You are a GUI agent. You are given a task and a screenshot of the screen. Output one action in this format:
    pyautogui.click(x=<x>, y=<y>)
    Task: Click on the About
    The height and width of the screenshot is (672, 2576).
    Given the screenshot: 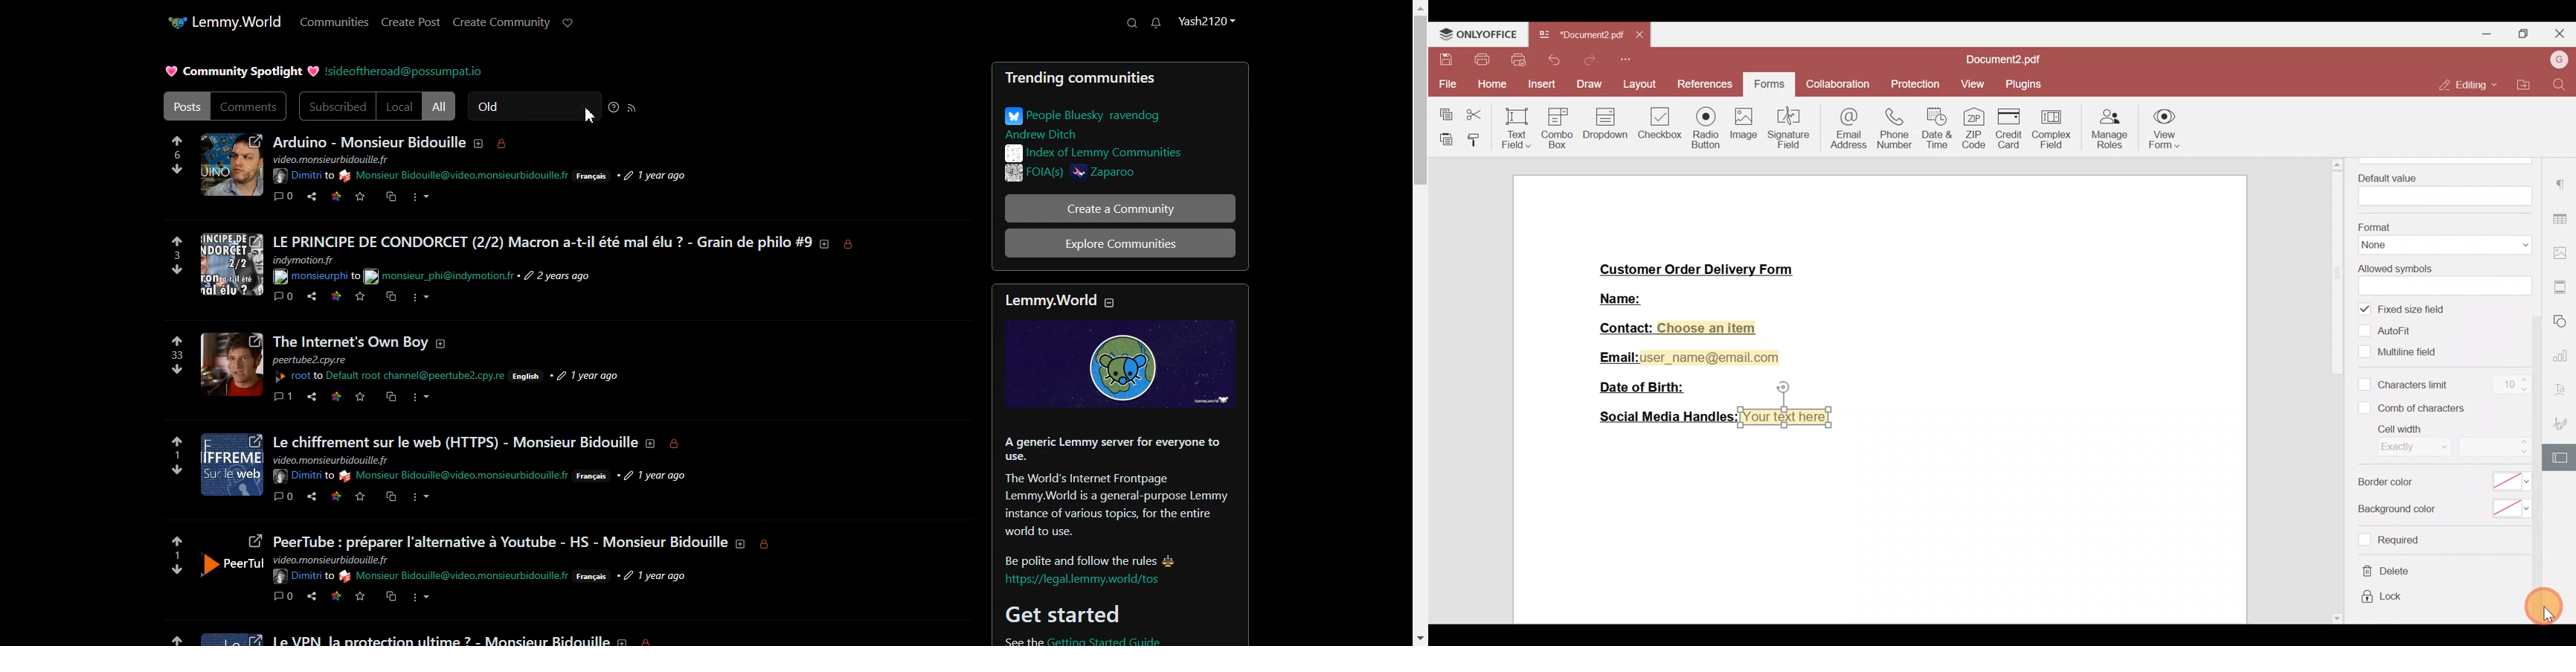 What is the action you would take?
    pyautogui.click(x=1041, y=298)
    